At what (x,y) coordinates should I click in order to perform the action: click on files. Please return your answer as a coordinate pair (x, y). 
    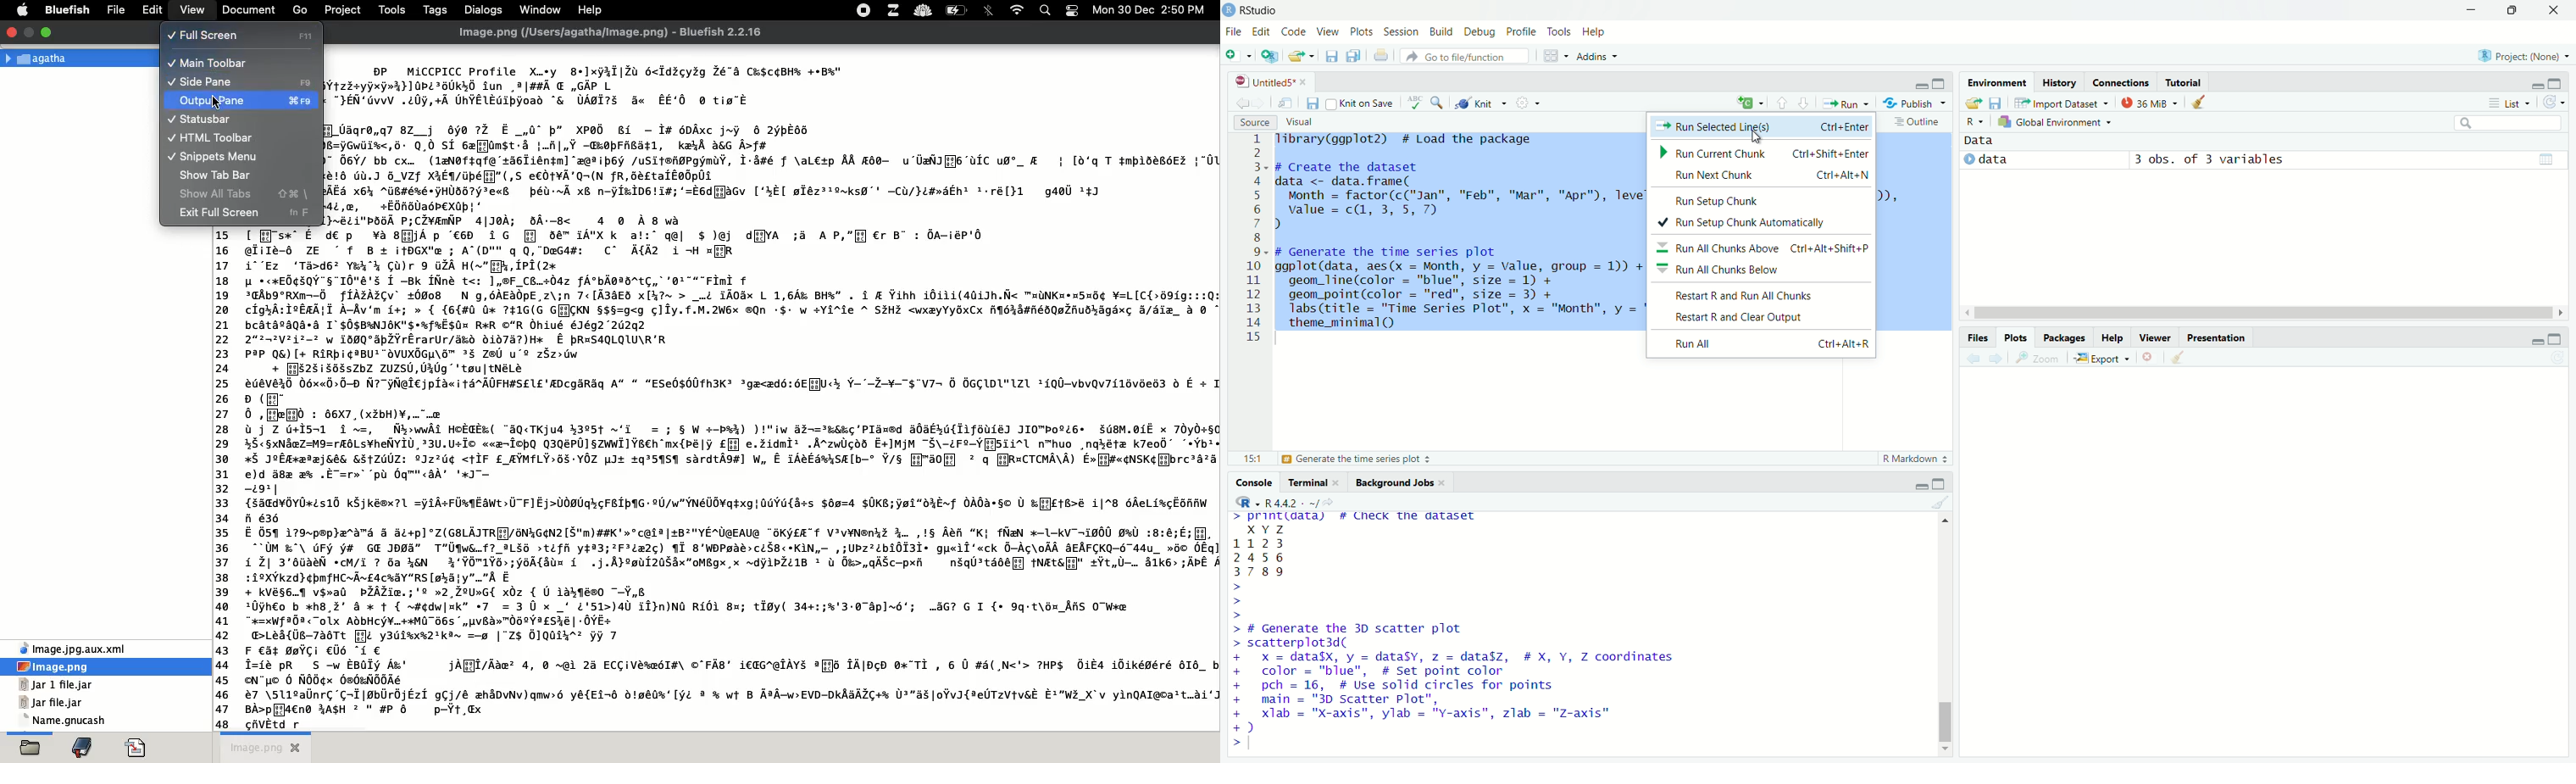
    Looking at the image, I should click on (1976, 336).